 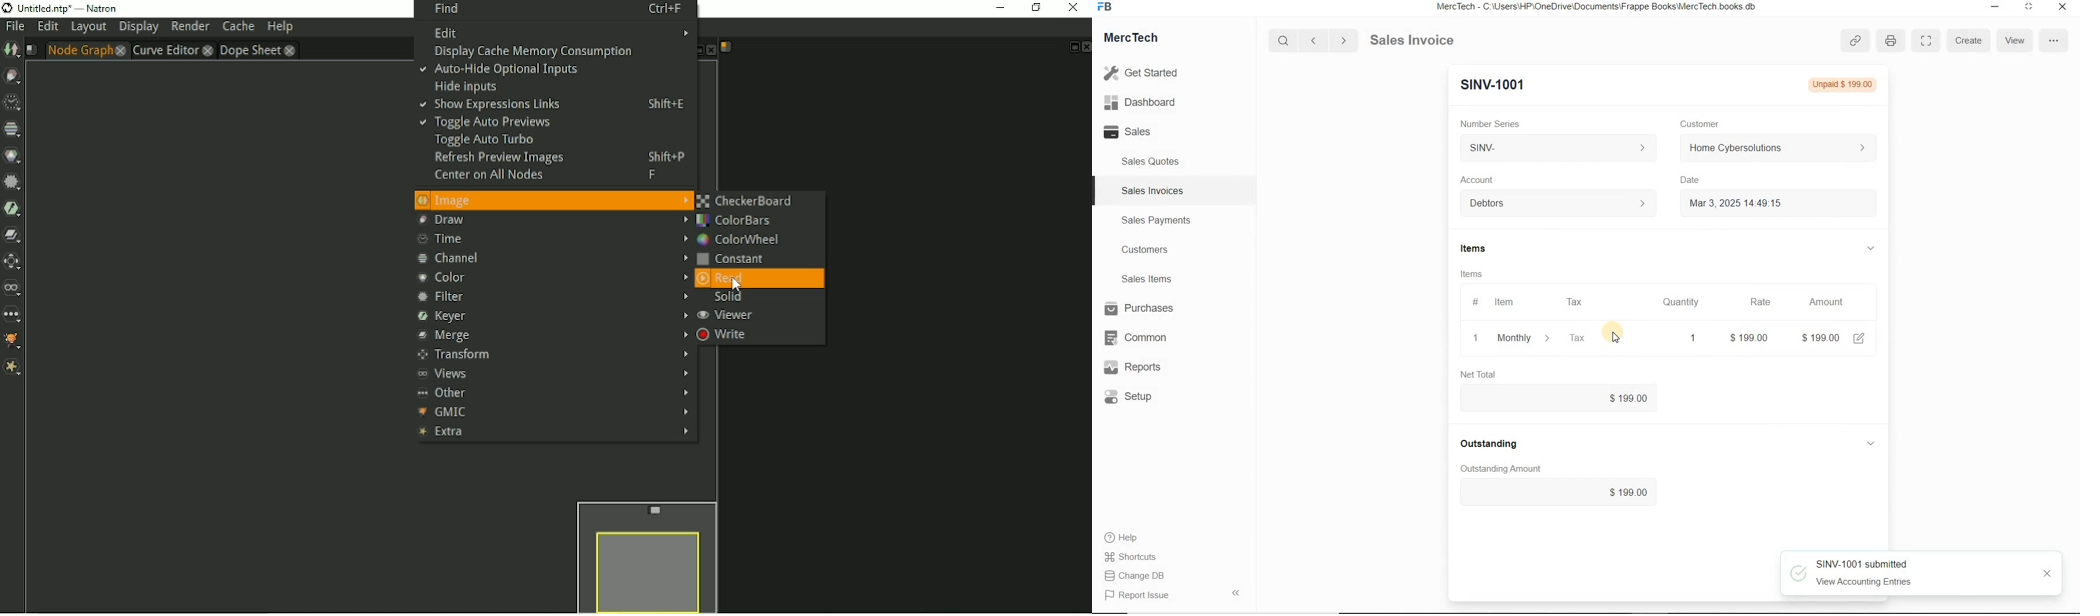 I want to click on Get Started, so click(x=1145, y=73).